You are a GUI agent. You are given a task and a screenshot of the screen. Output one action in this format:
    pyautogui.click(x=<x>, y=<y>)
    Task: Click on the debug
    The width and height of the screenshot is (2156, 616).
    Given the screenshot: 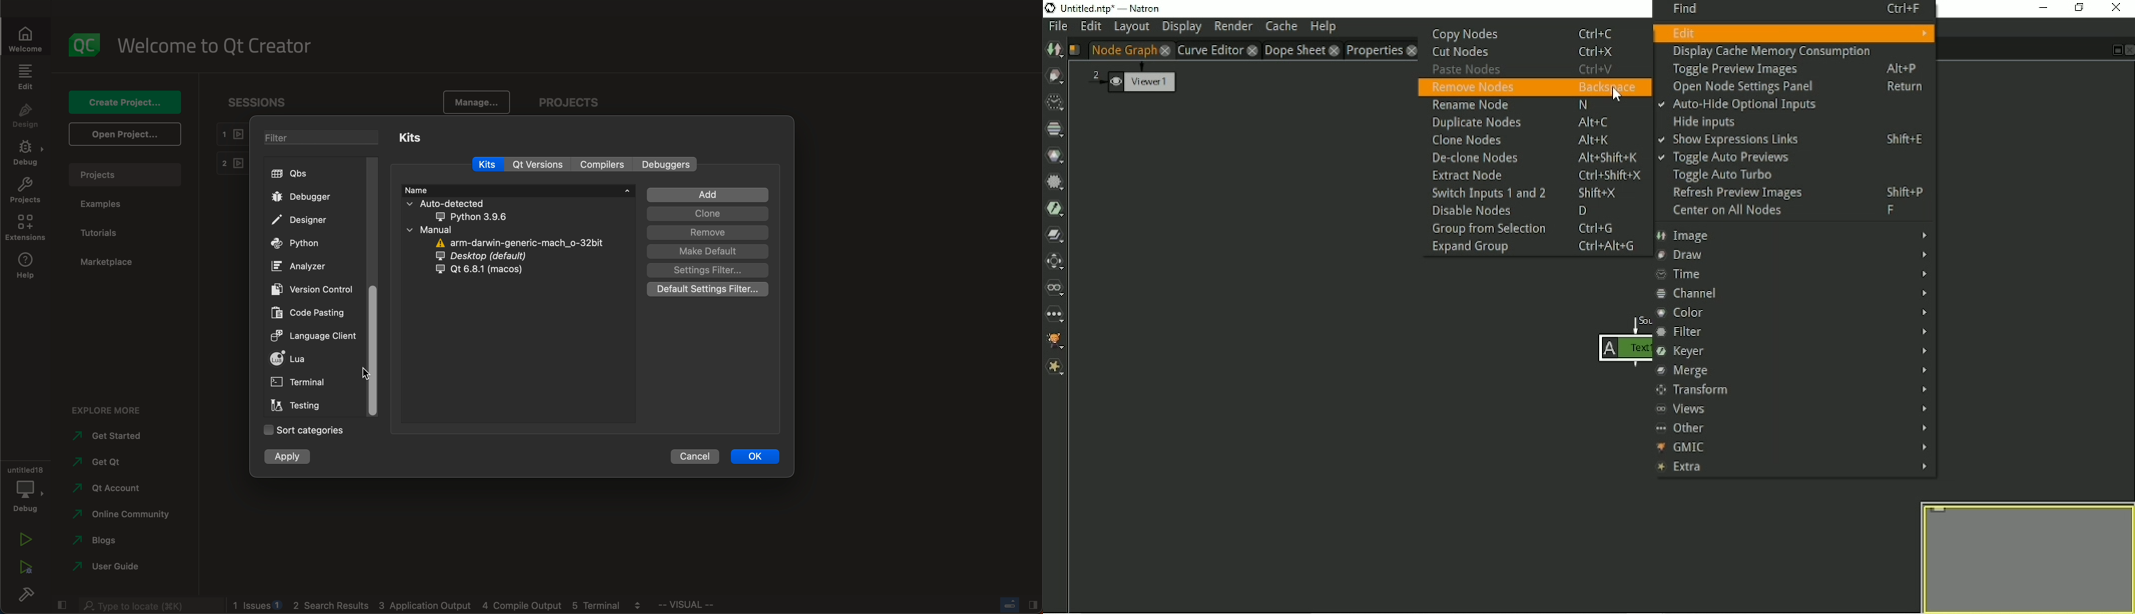 What is the action you would take?
    pyautogui.click(x=26, y=489)
    